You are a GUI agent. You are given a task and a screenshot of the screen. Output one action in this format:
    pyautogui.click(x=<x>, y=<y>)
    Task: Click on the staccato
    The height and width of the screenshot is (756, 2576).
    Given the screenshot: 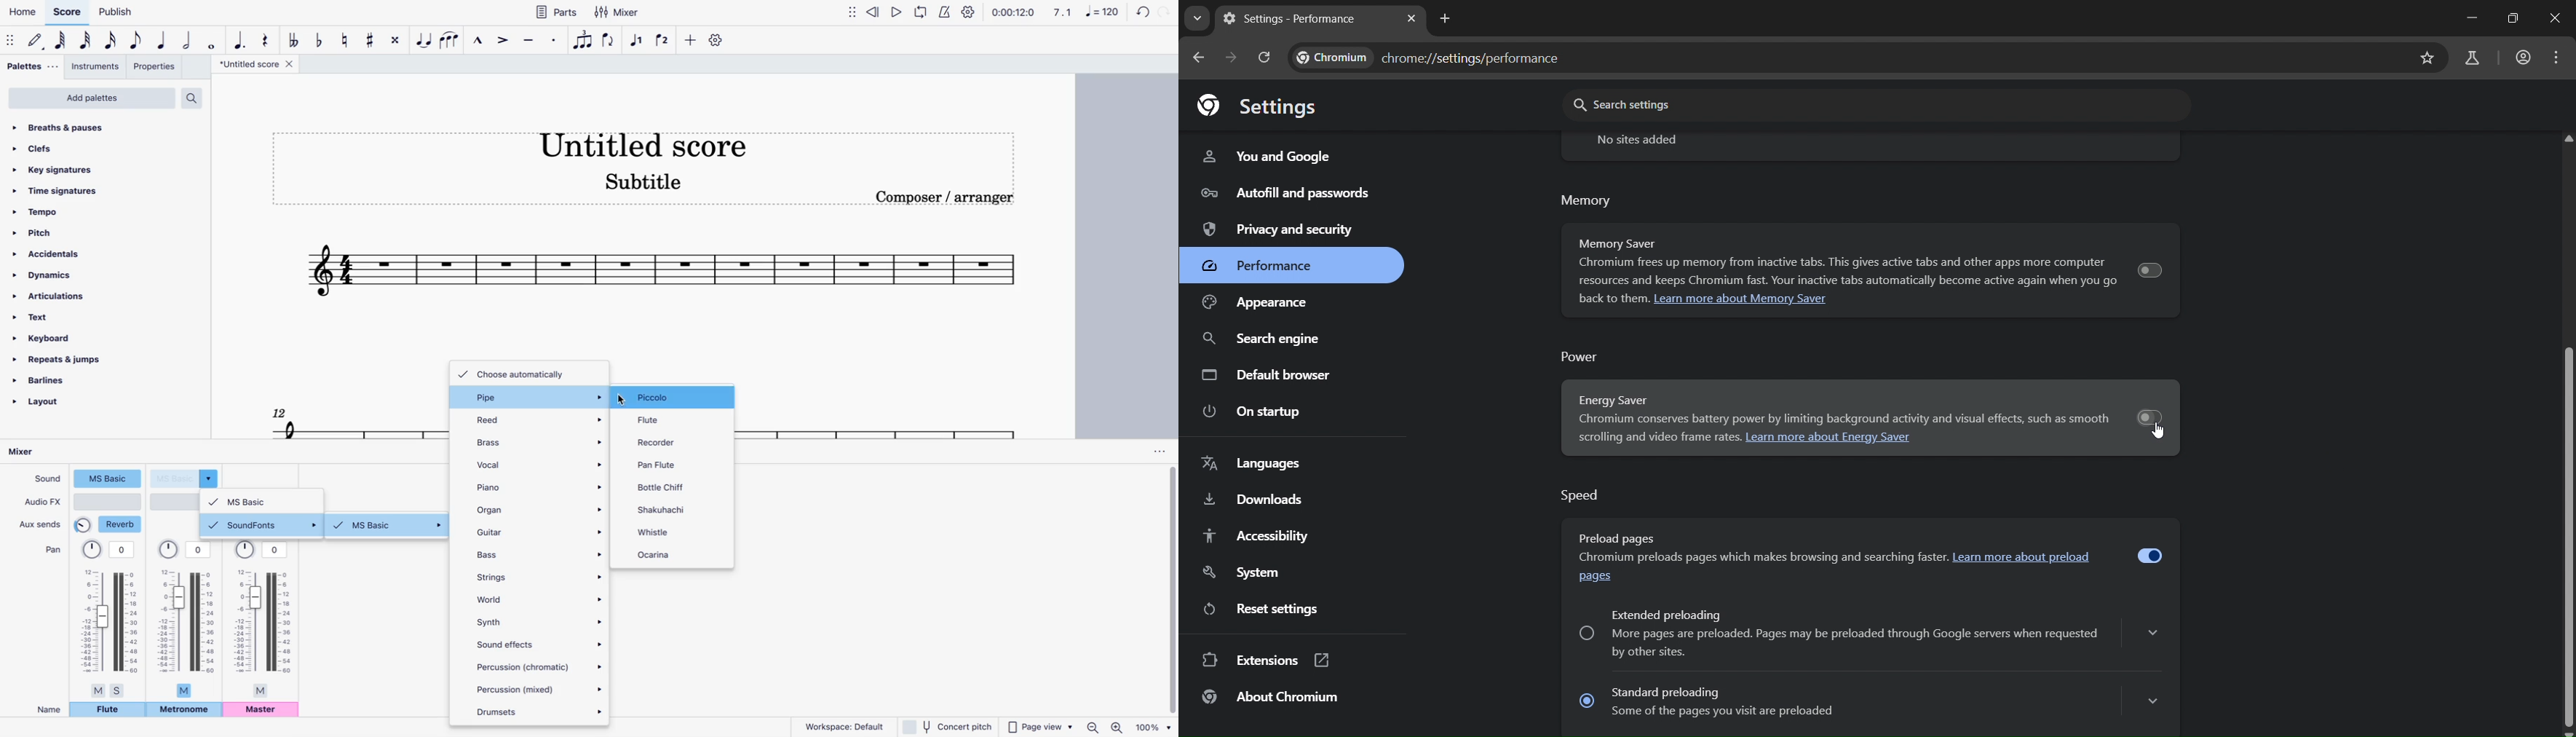 What is the action you would take?
    pyautogui.click(x=553, y=44)
    